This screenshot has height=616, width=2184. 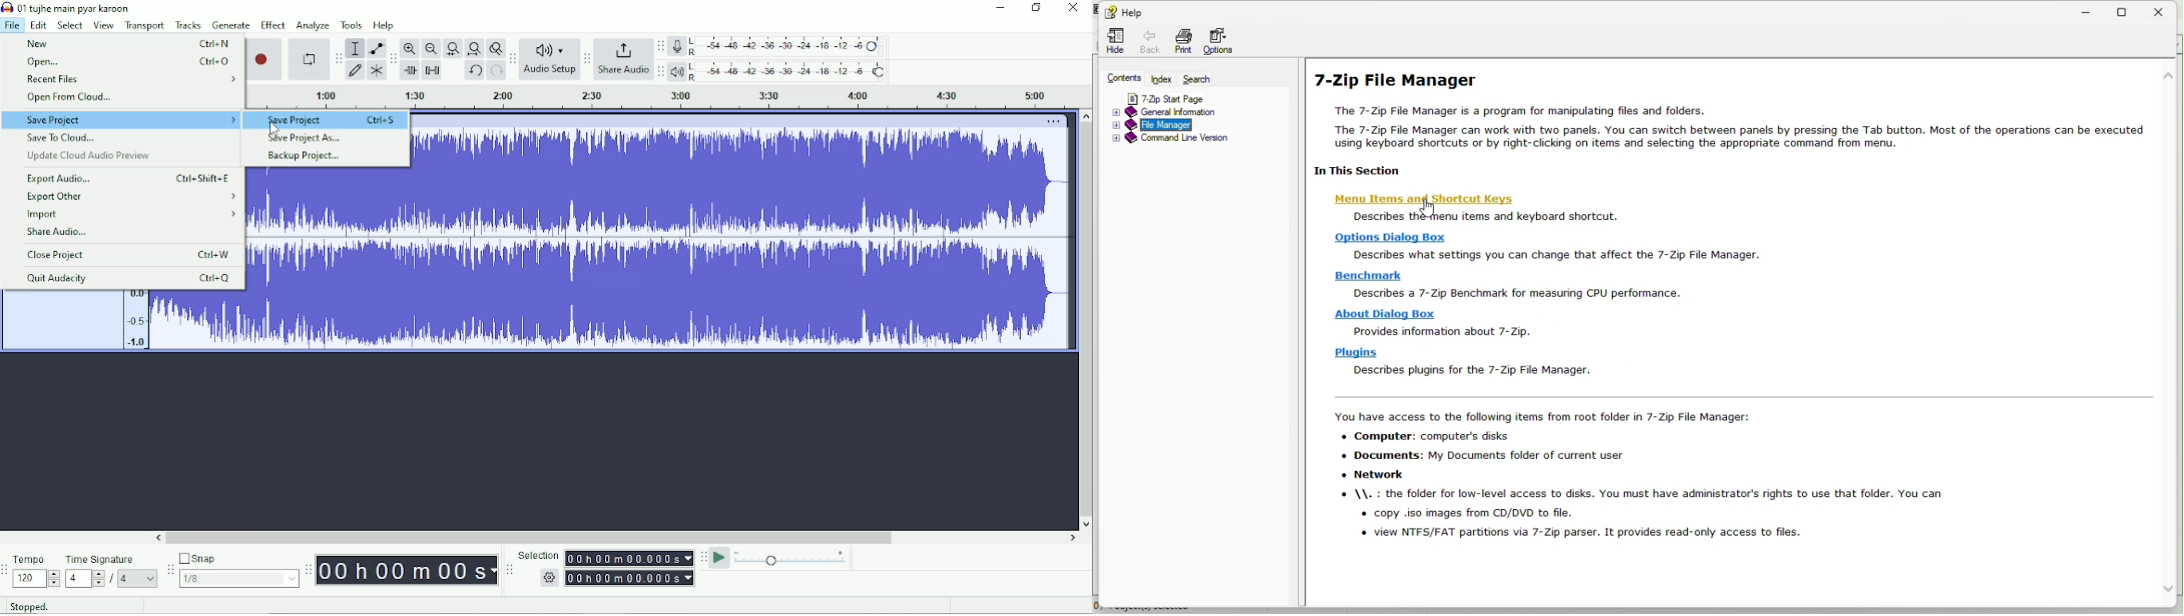 I want to click on Search , so click(x=1200, y=76).